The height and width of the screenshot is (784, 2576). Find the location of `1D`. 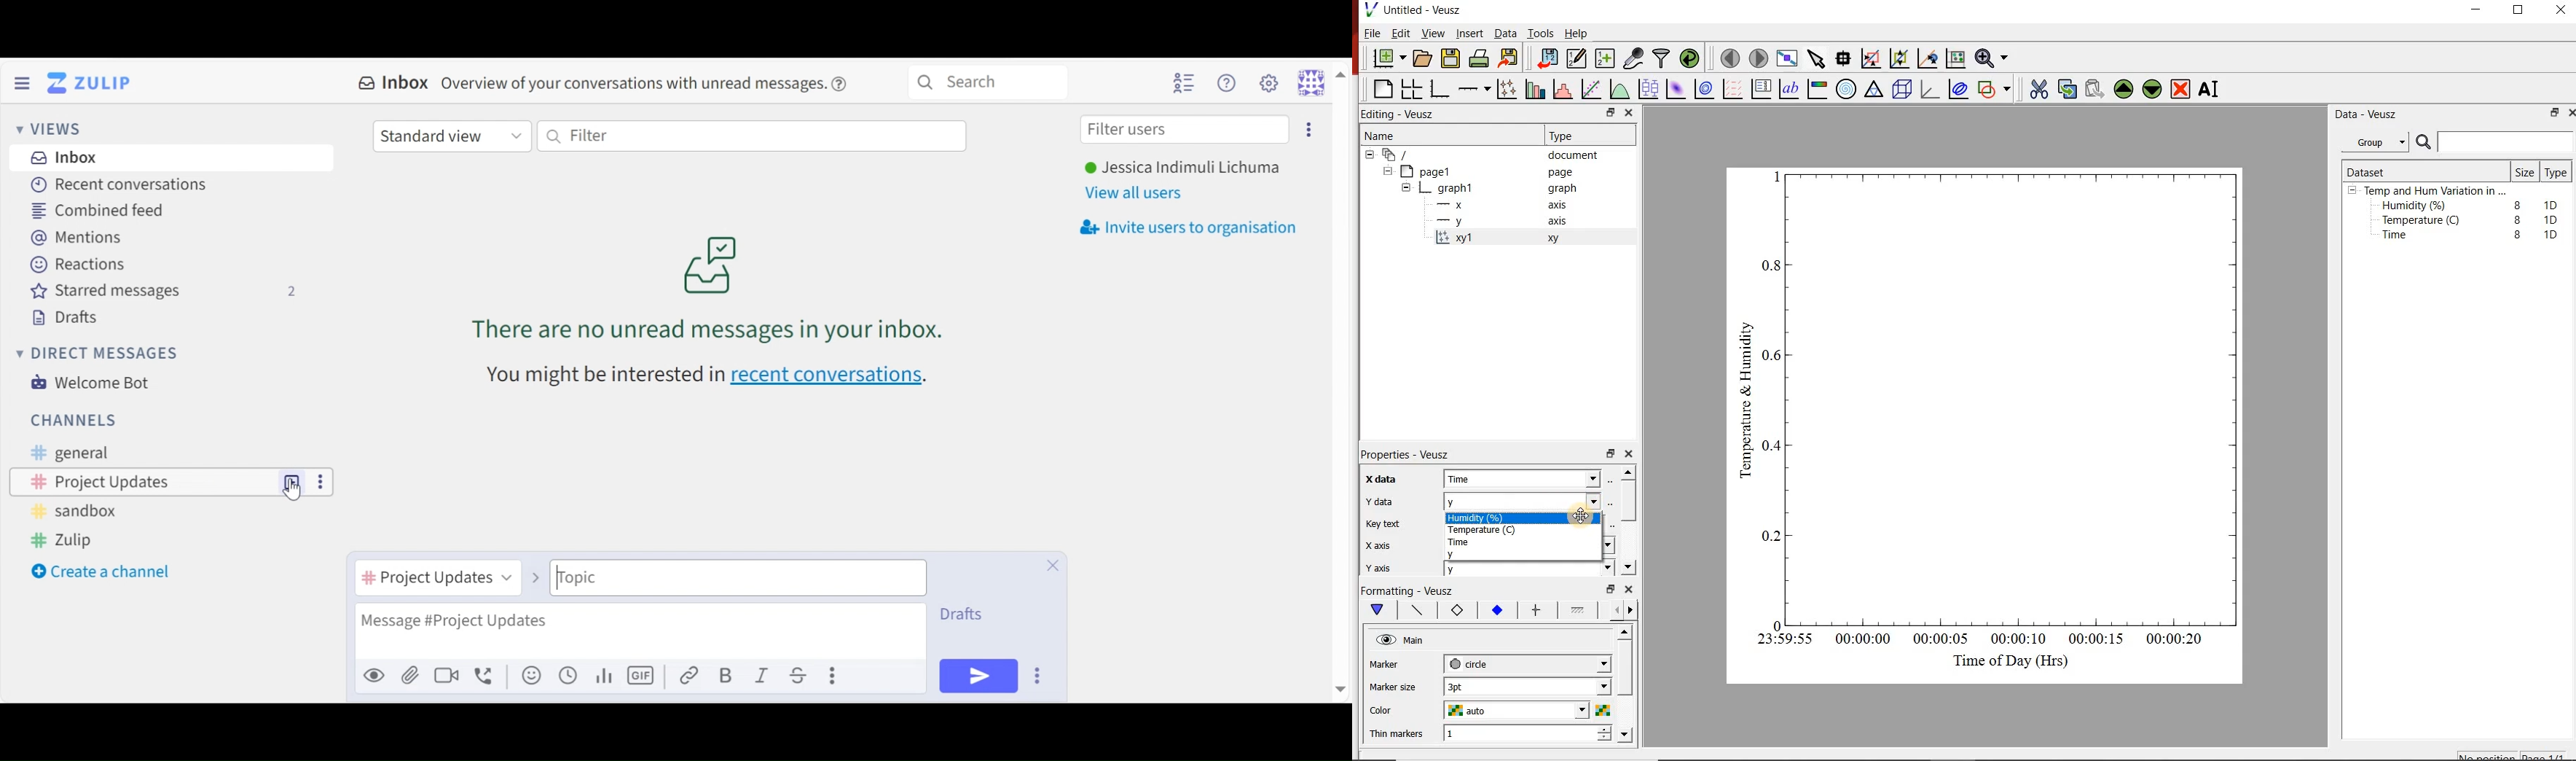

1D is located at coordinates (2551, 234).